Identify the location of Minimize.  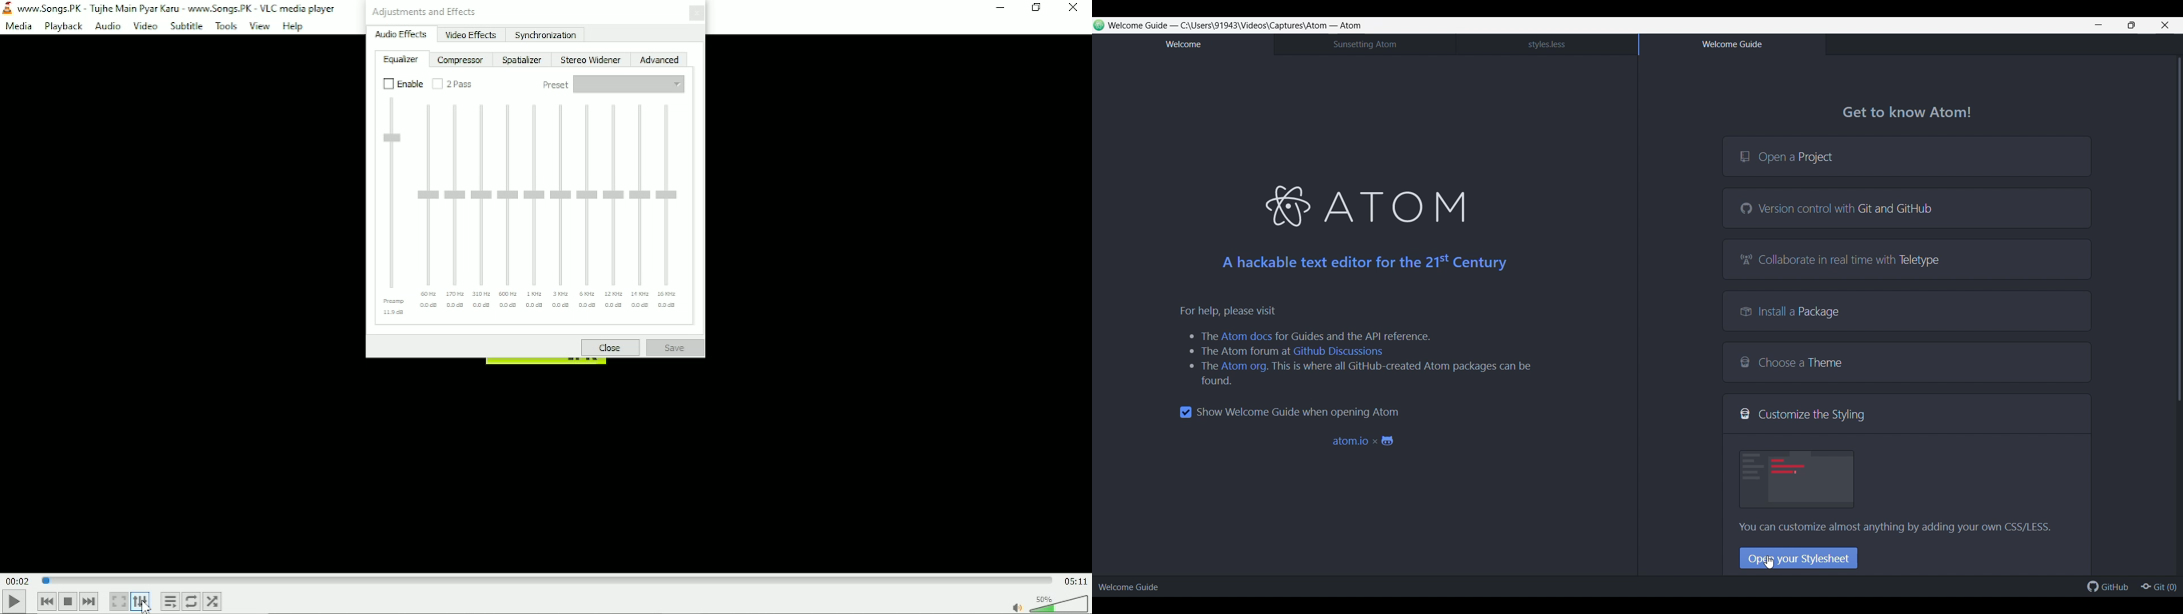
(2099, 25).